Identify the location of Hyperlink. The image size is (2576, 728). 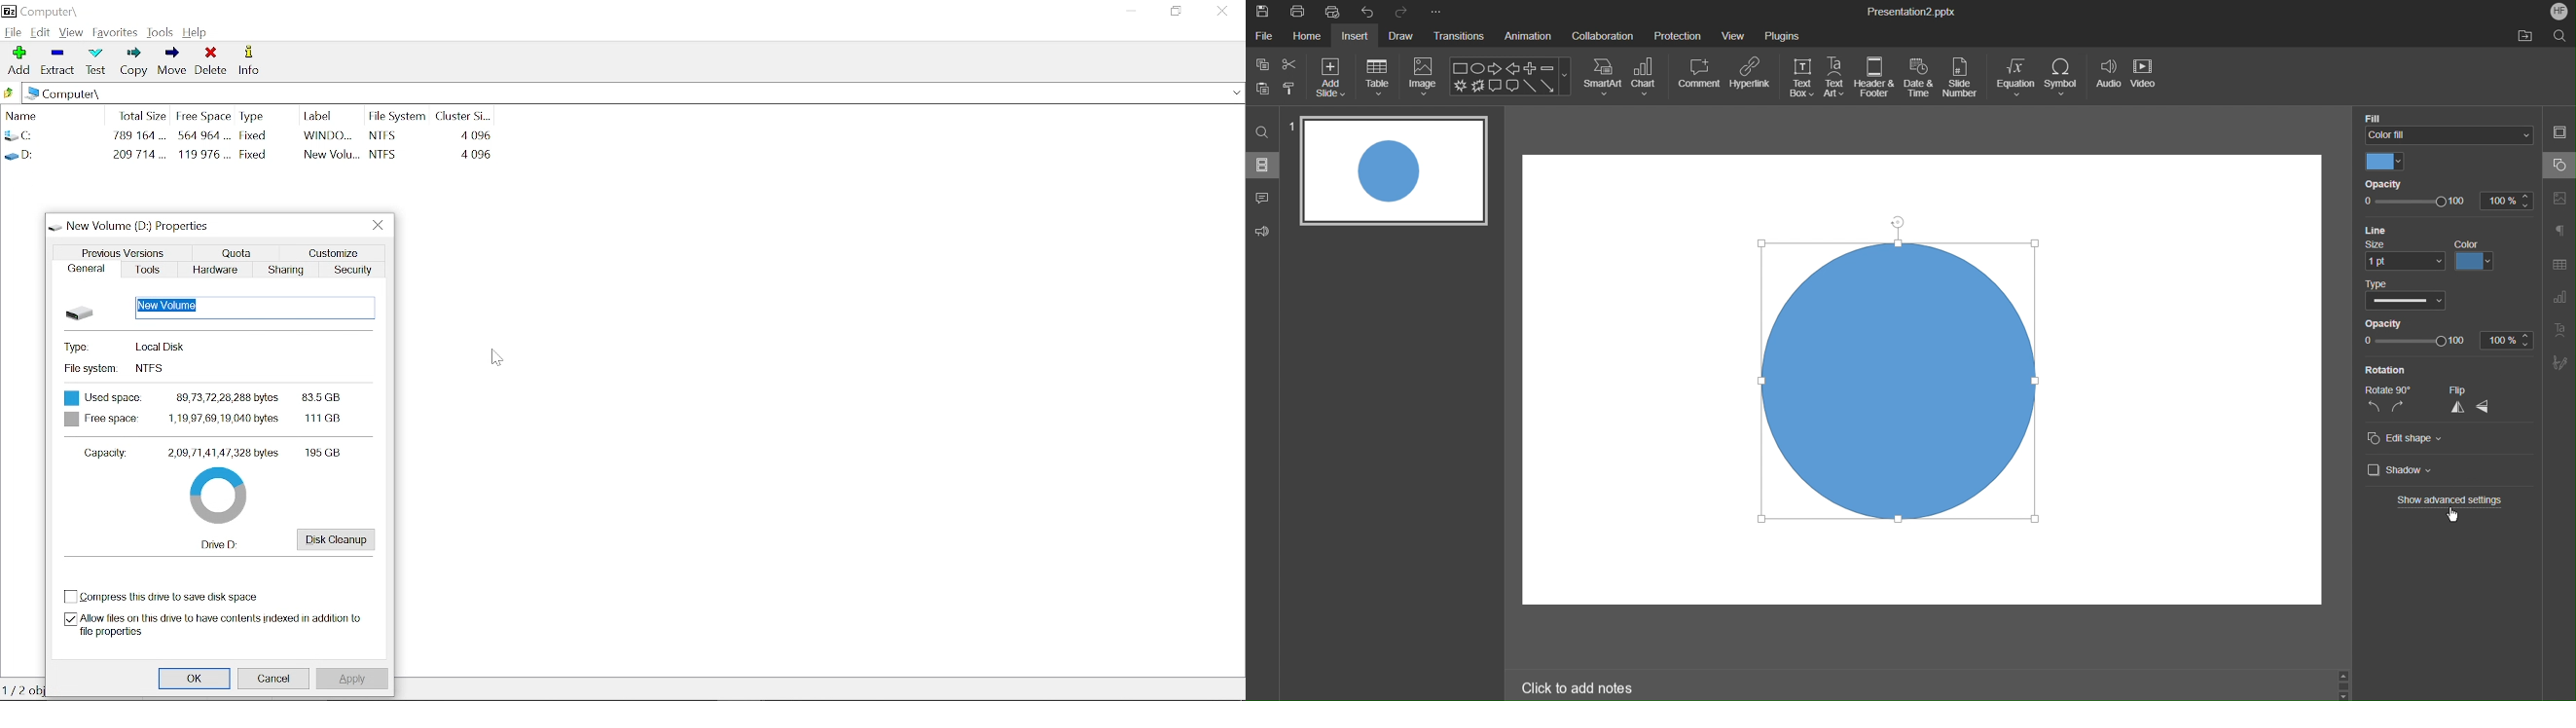
(1750, 74).